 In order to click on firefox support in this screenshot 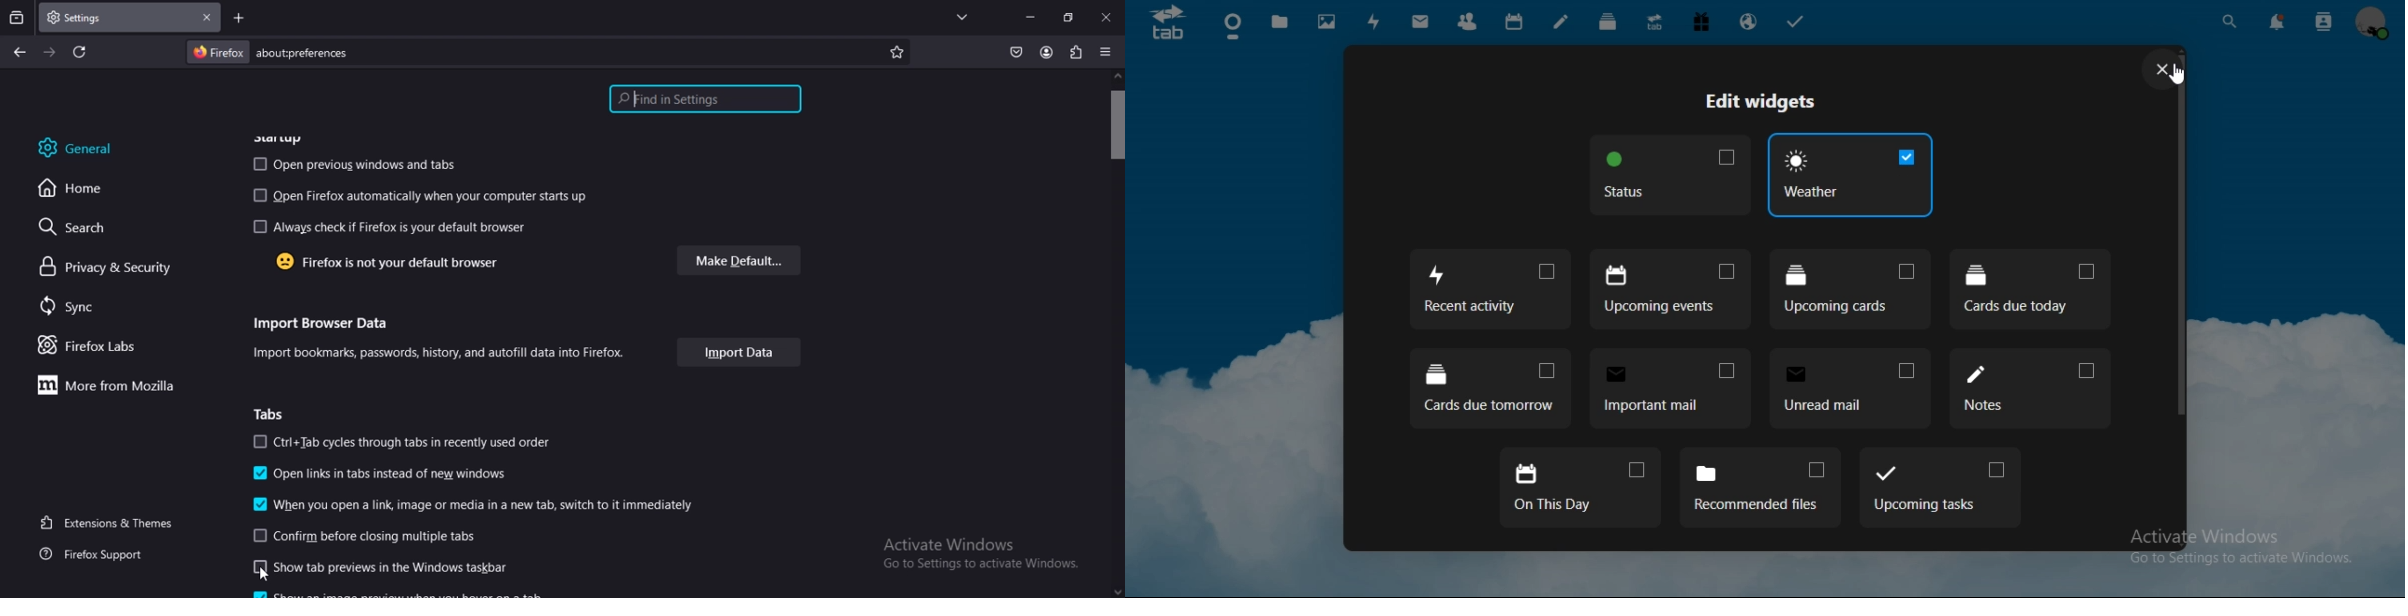, I will do `click(104, 553)`.